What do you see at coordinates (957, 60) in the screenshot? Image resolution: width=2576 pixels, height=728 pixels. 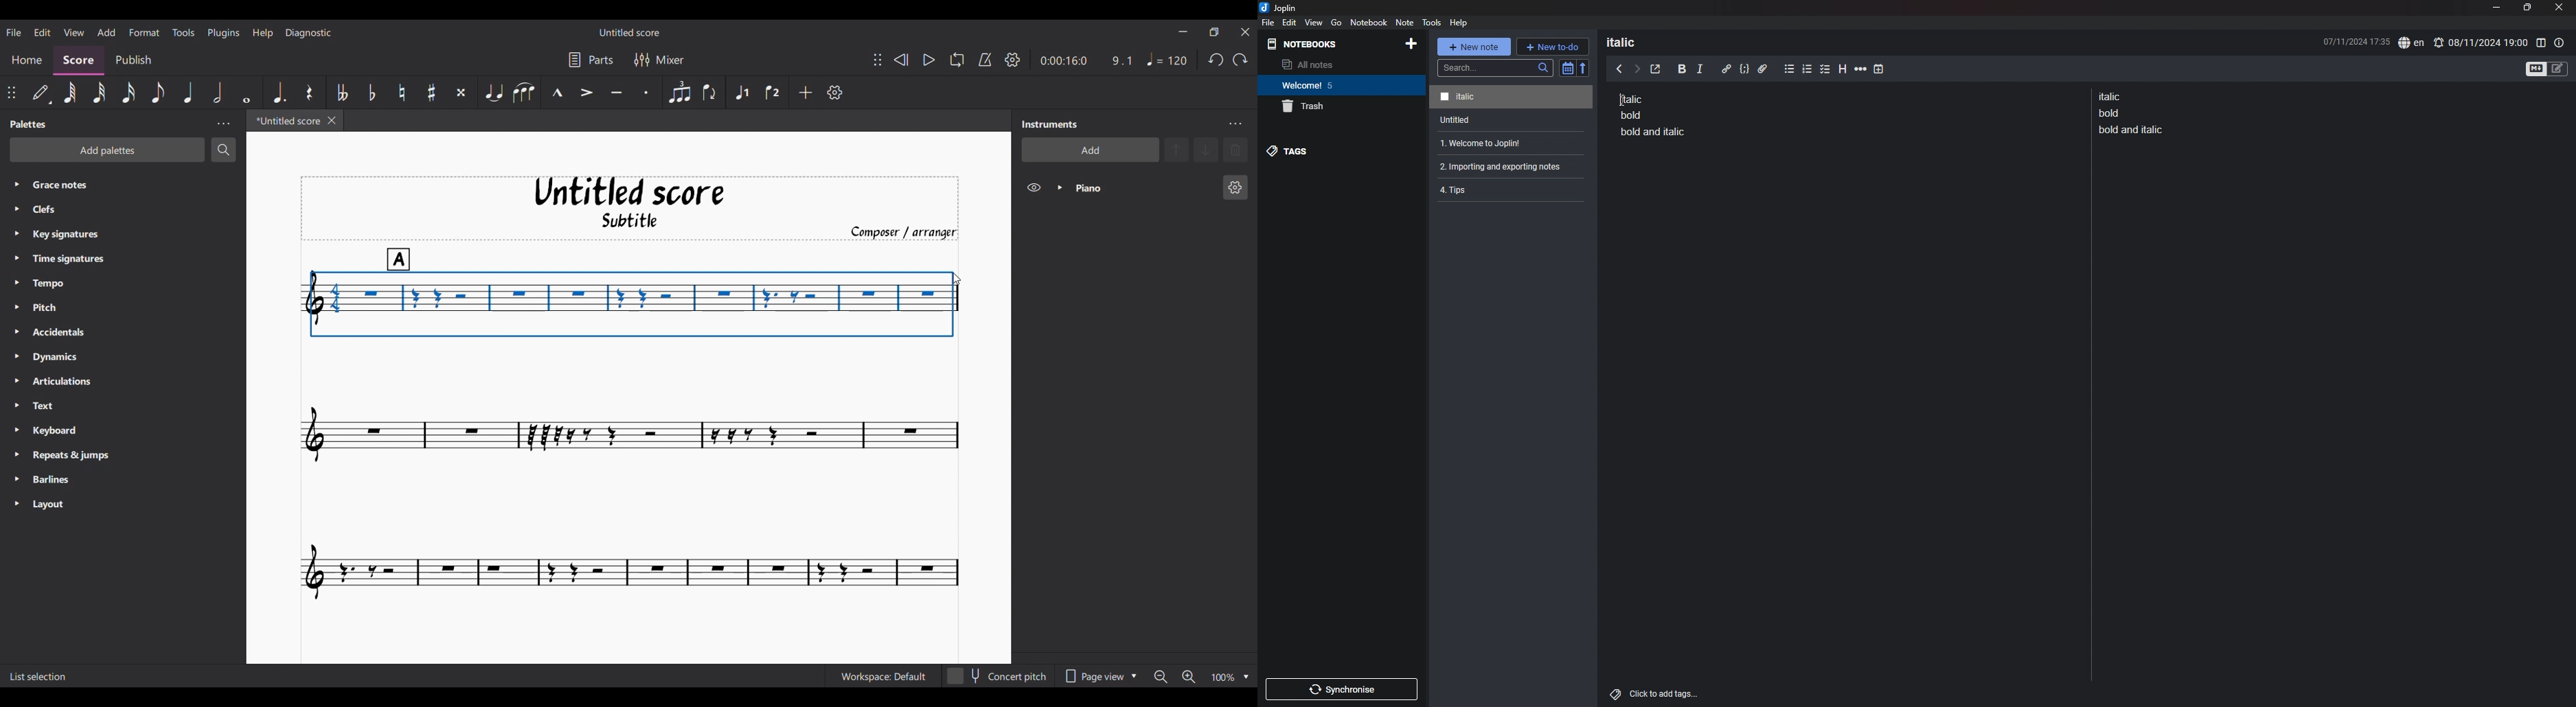 I see `Loop playback` at bounding box center [957, 60].